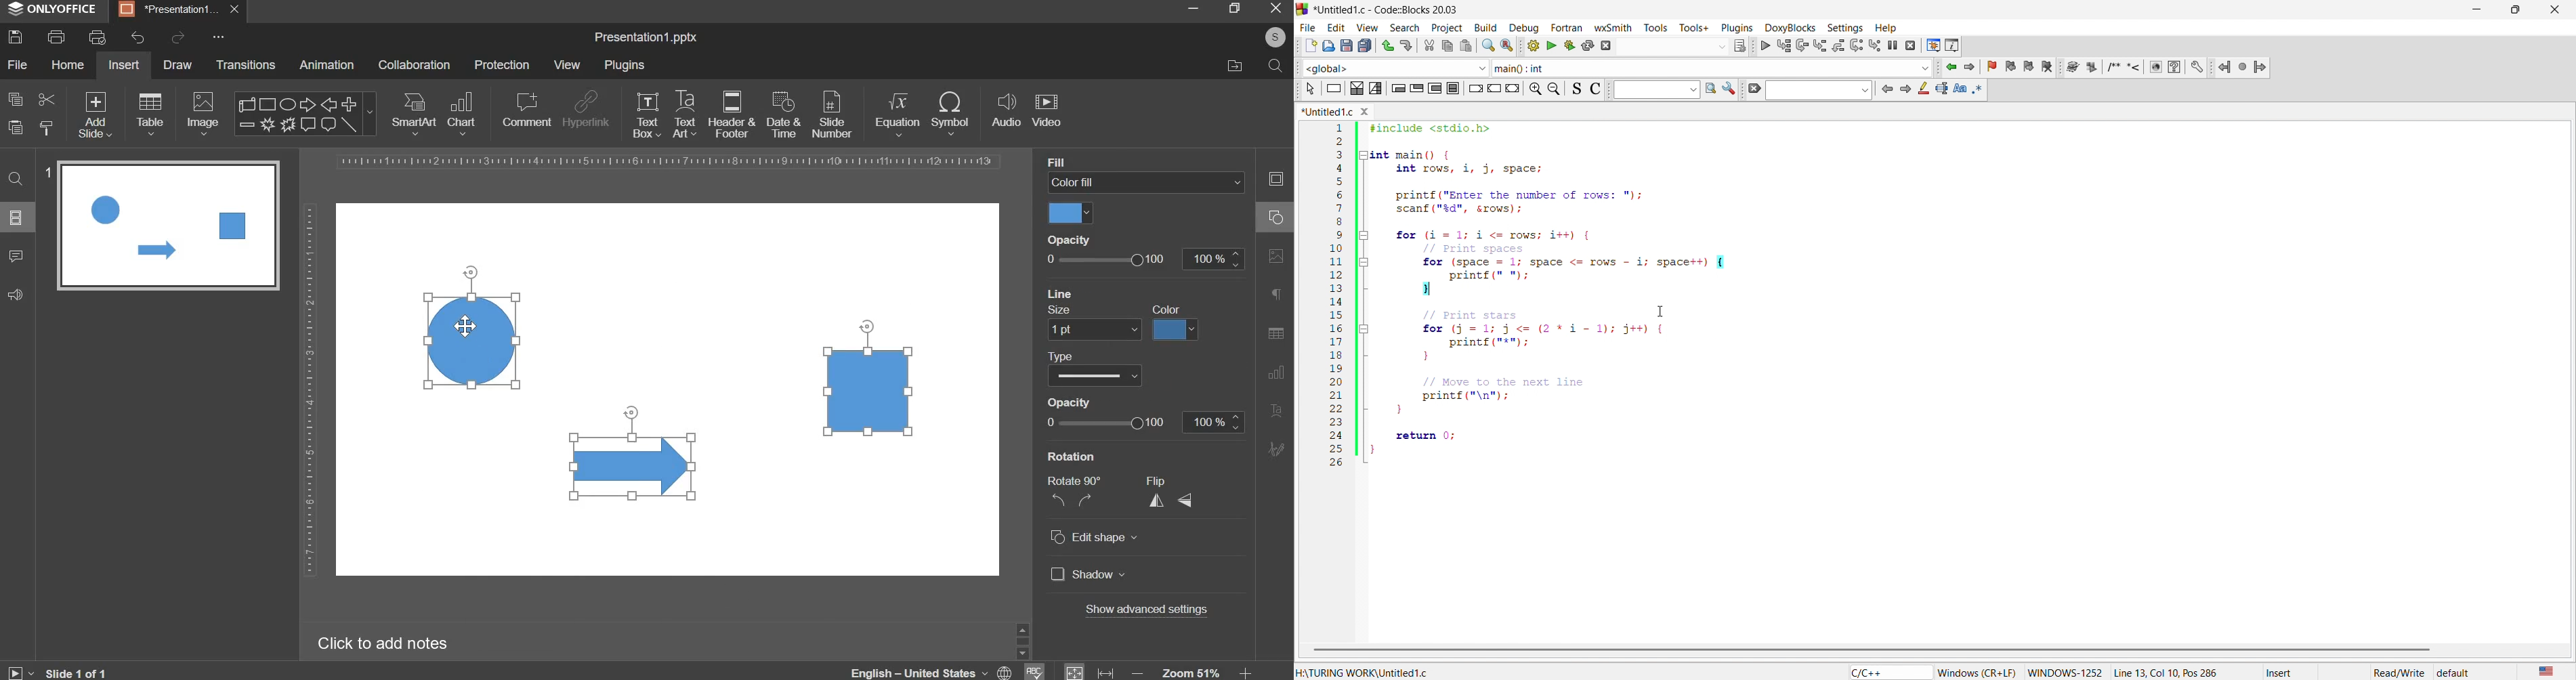  Describe the element at coordinates (1277, 215) in the screenshot. I see `shape setting` at that location.